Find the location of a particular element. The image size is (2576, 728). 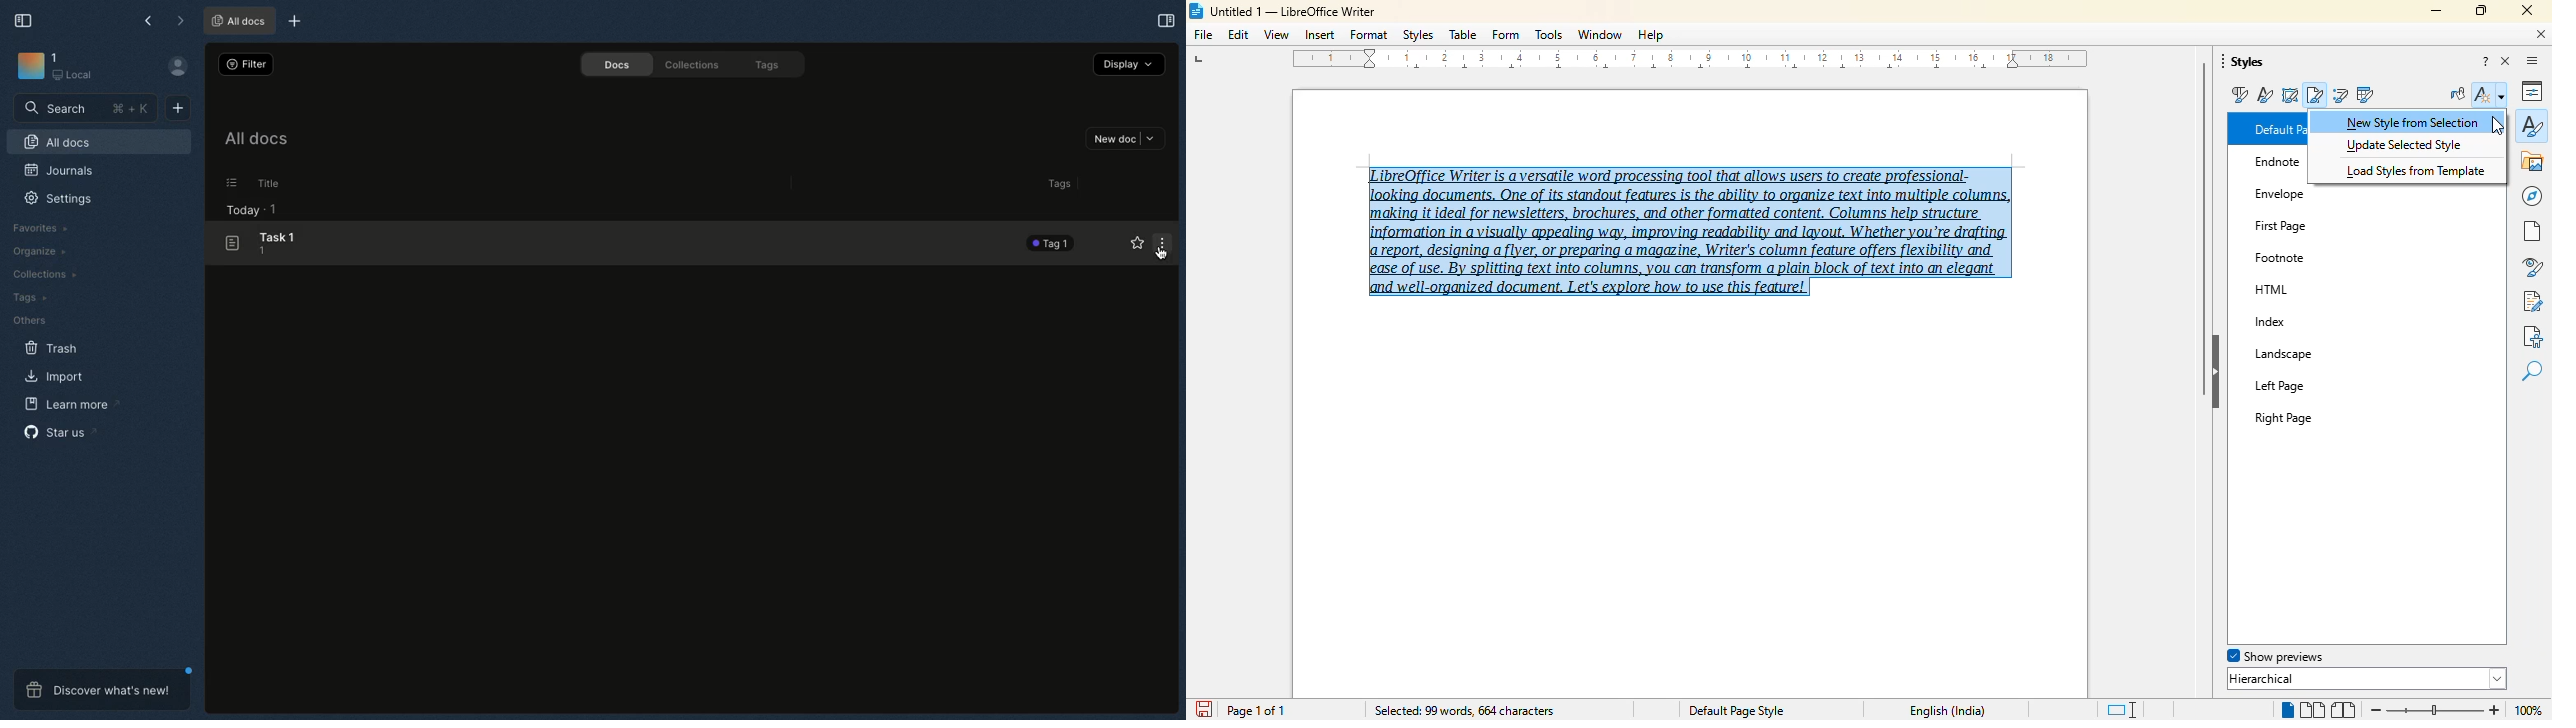

All docs is located at coordinates (236, 22).